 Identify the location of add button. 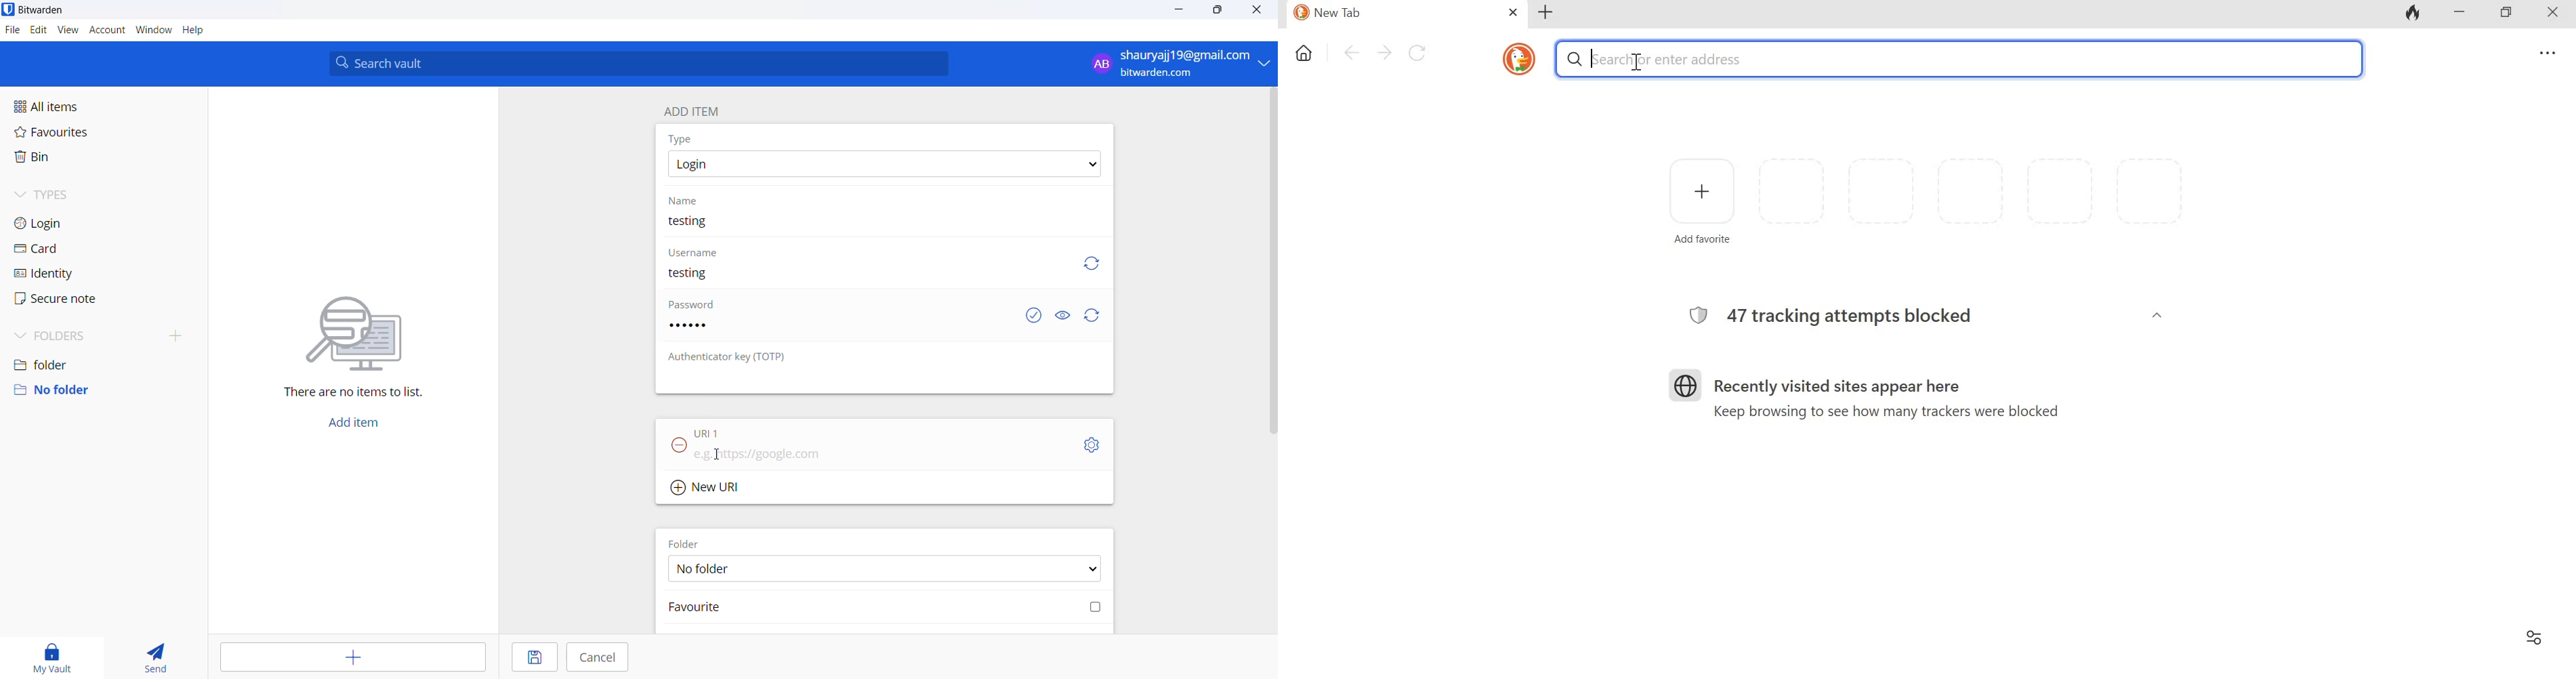
(352, 425).